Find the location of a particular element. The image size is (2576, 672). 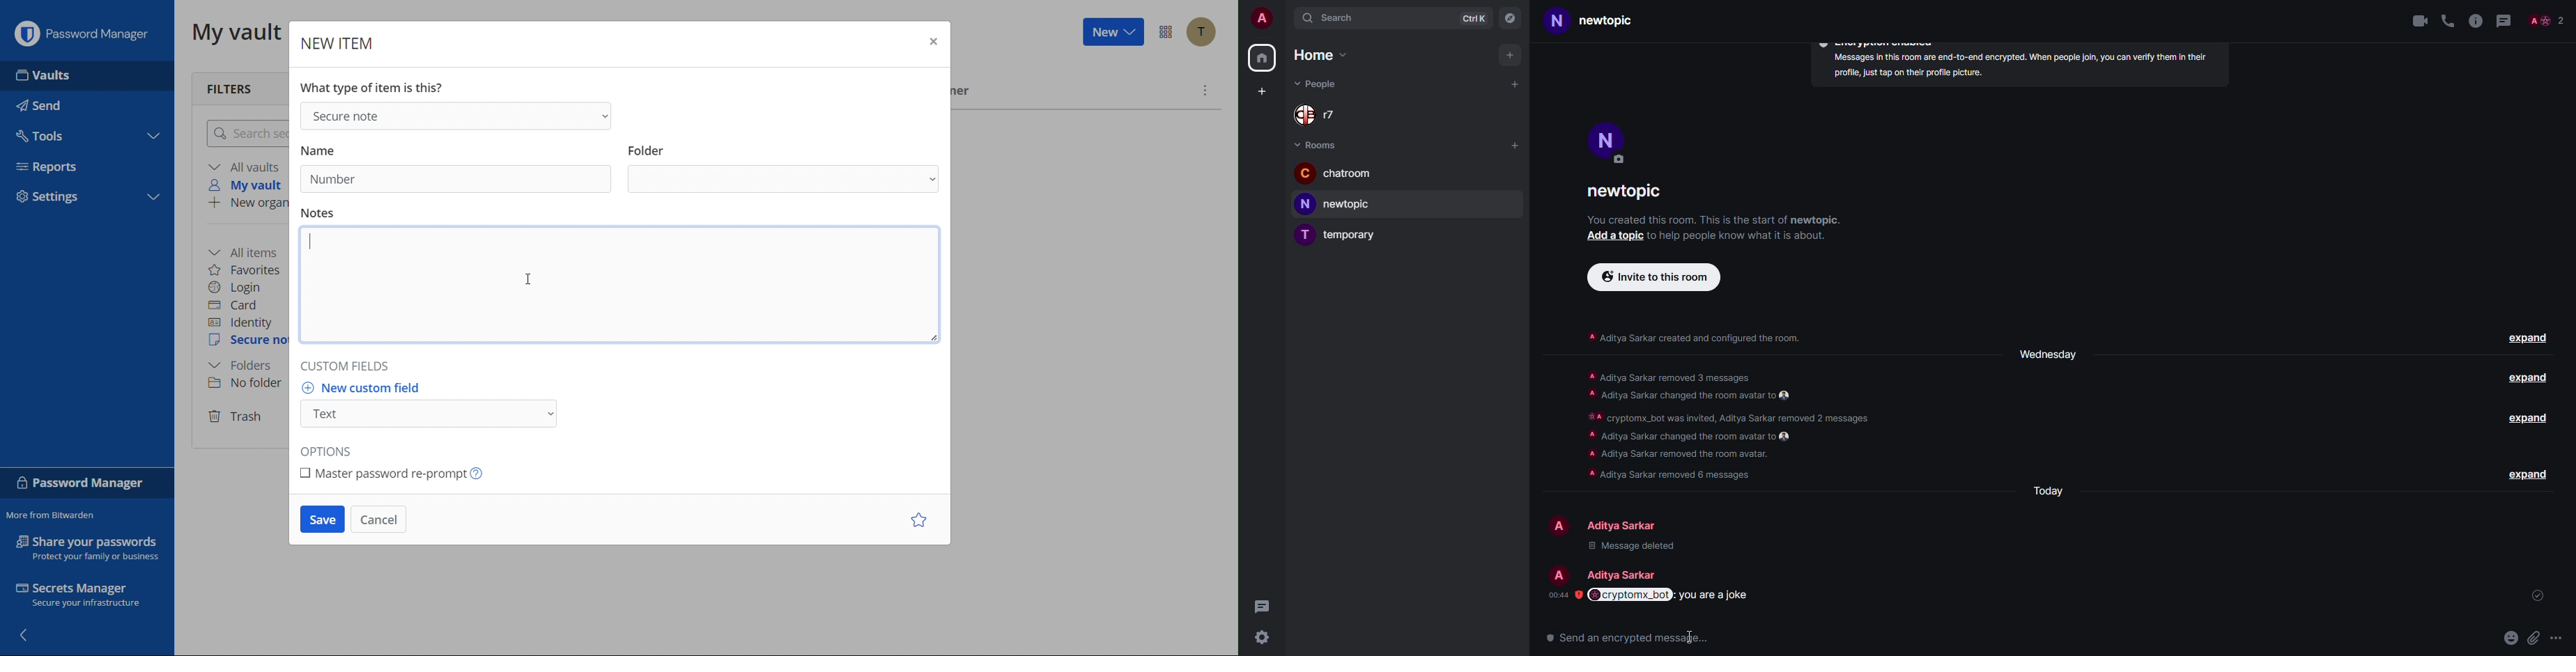

expand is located at coordinates (2527, 379).